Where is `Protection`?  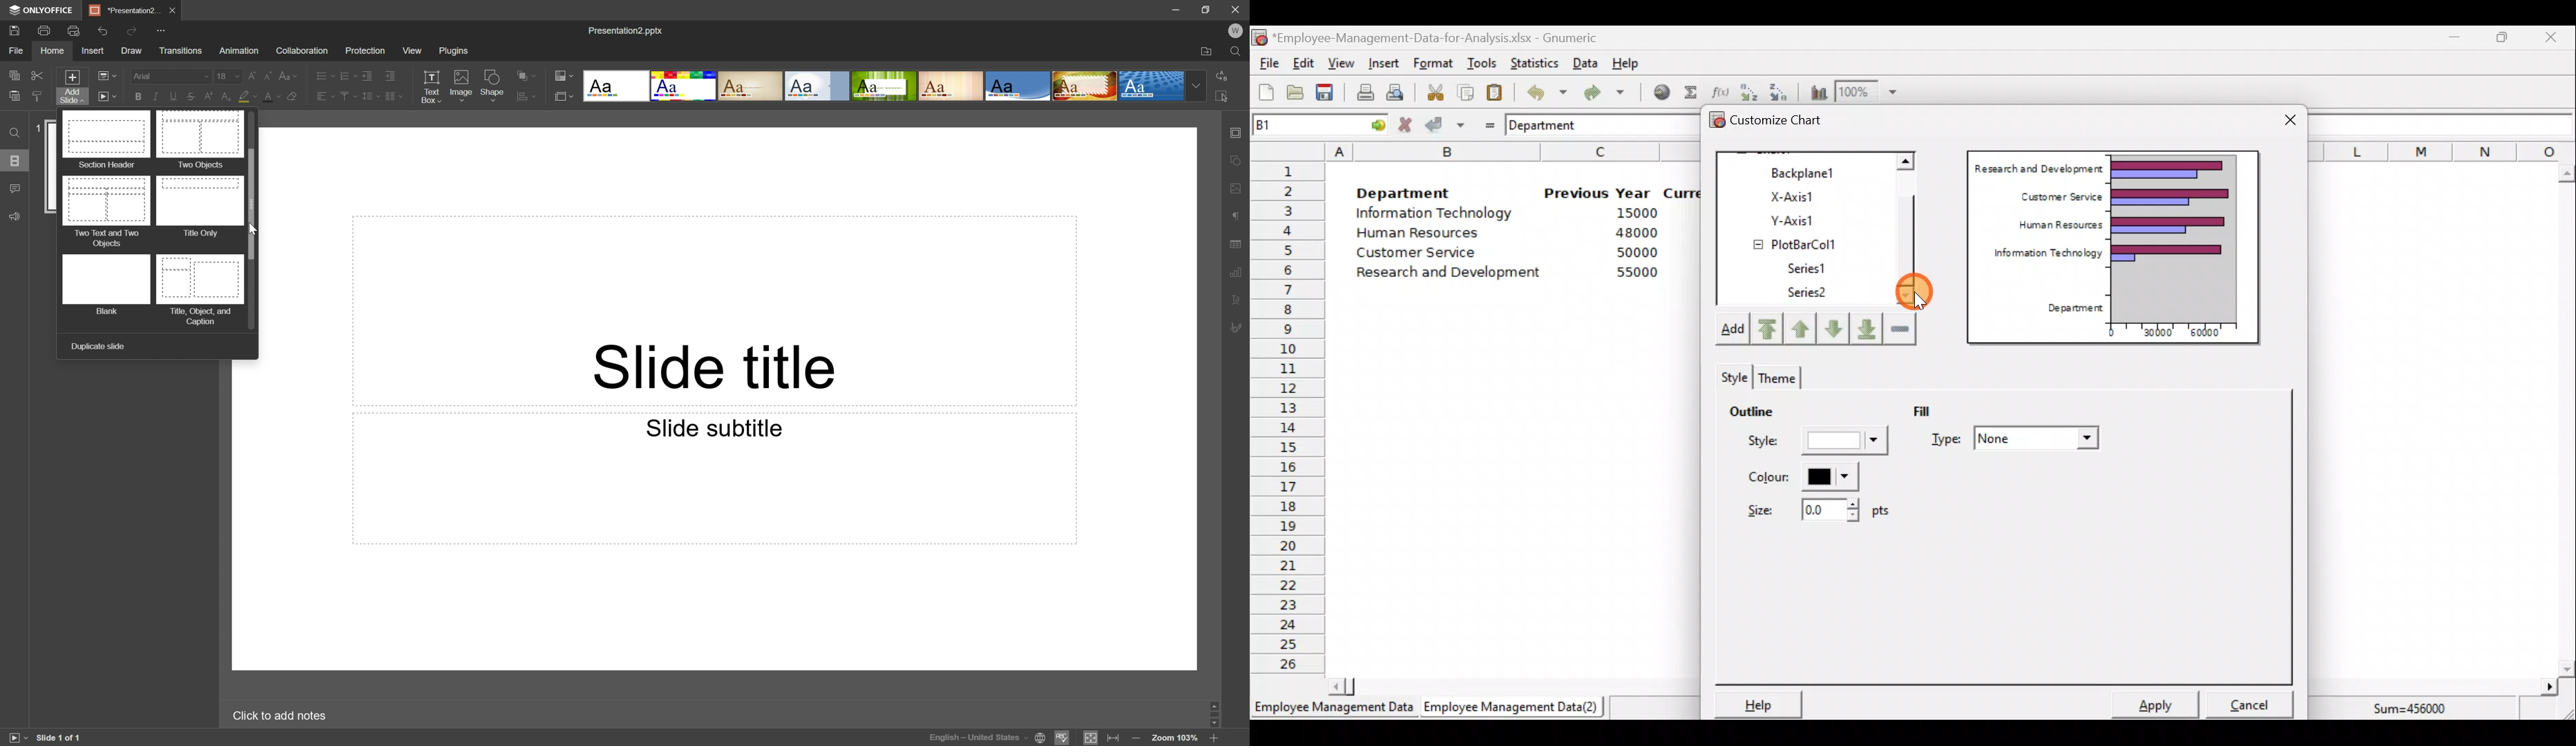 Protection is located at coordinates (363, 50).